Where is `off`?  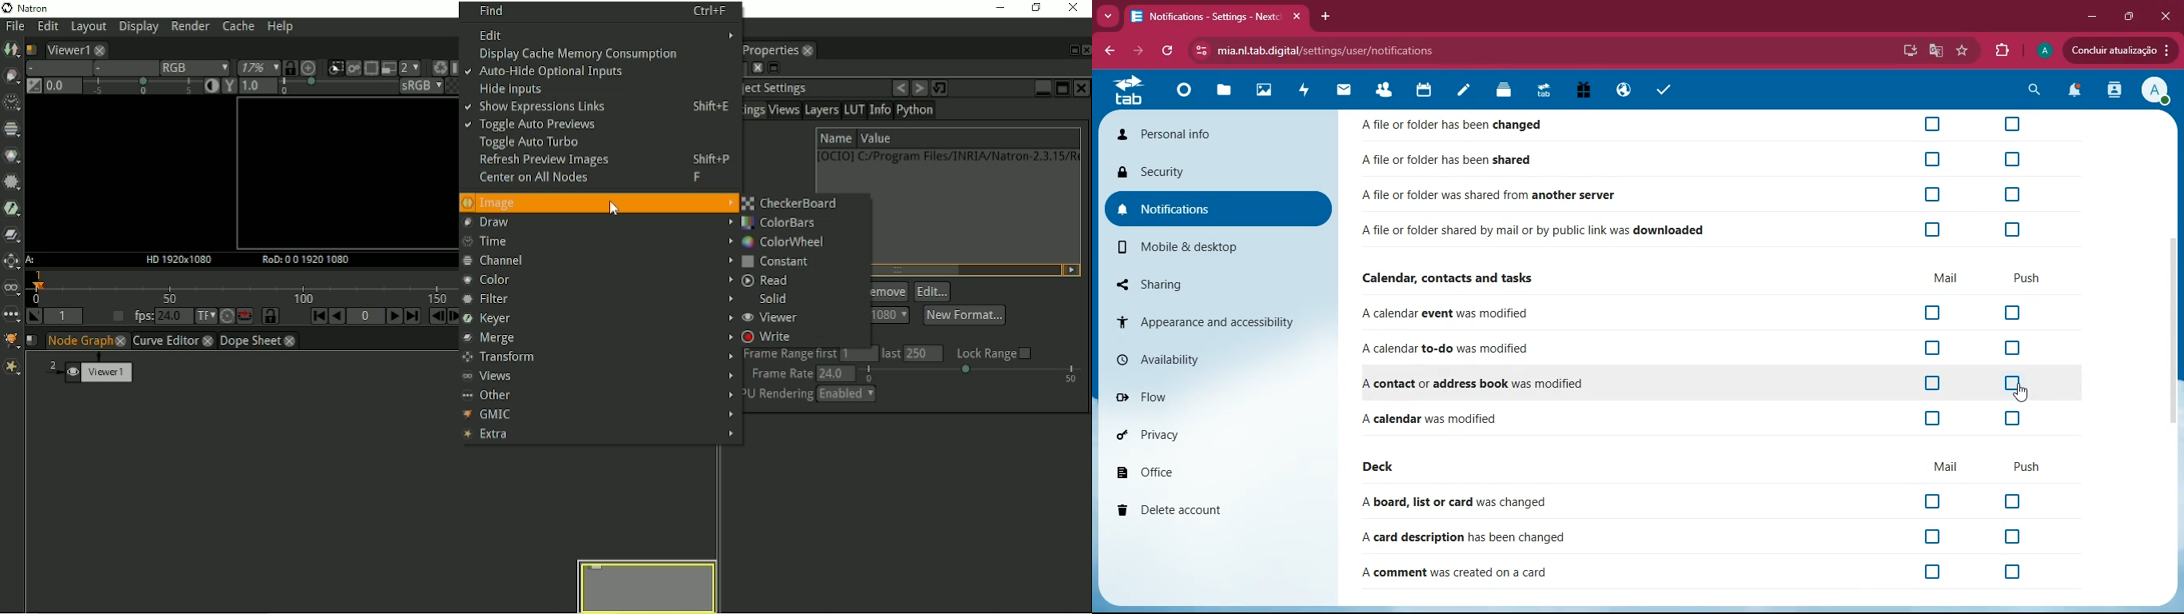
off is located at coordinates (1937, 572).